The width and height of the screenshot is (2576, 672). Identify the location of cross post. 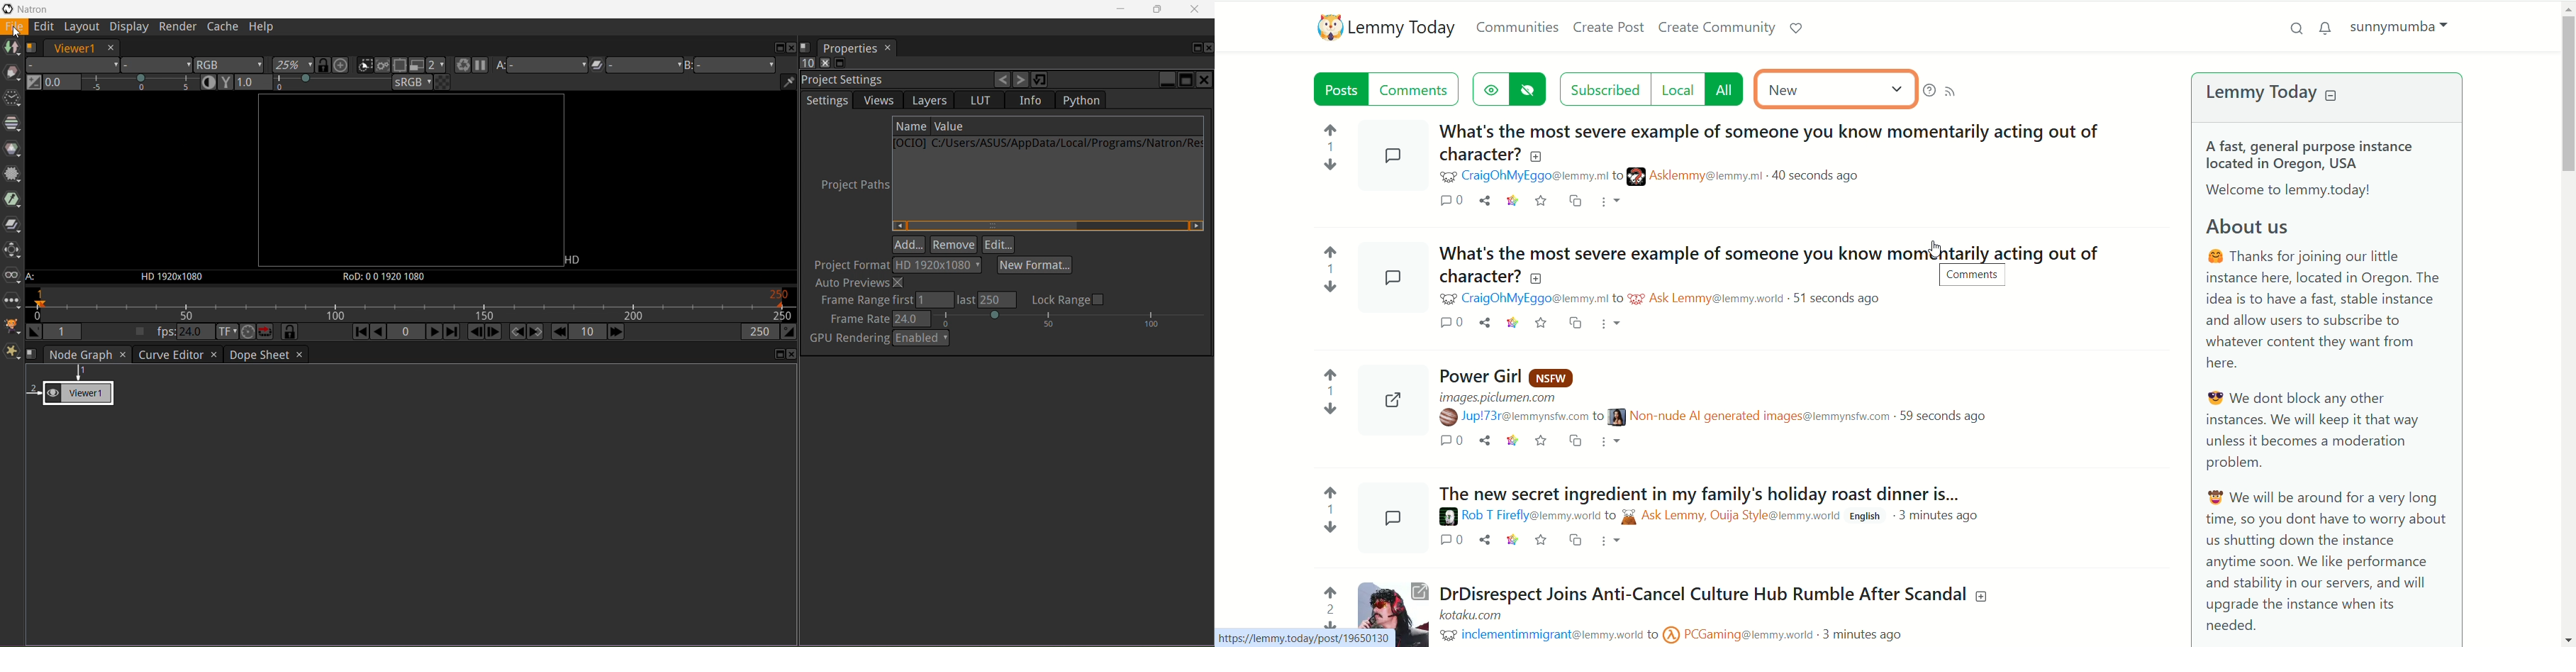
(1574, 323).